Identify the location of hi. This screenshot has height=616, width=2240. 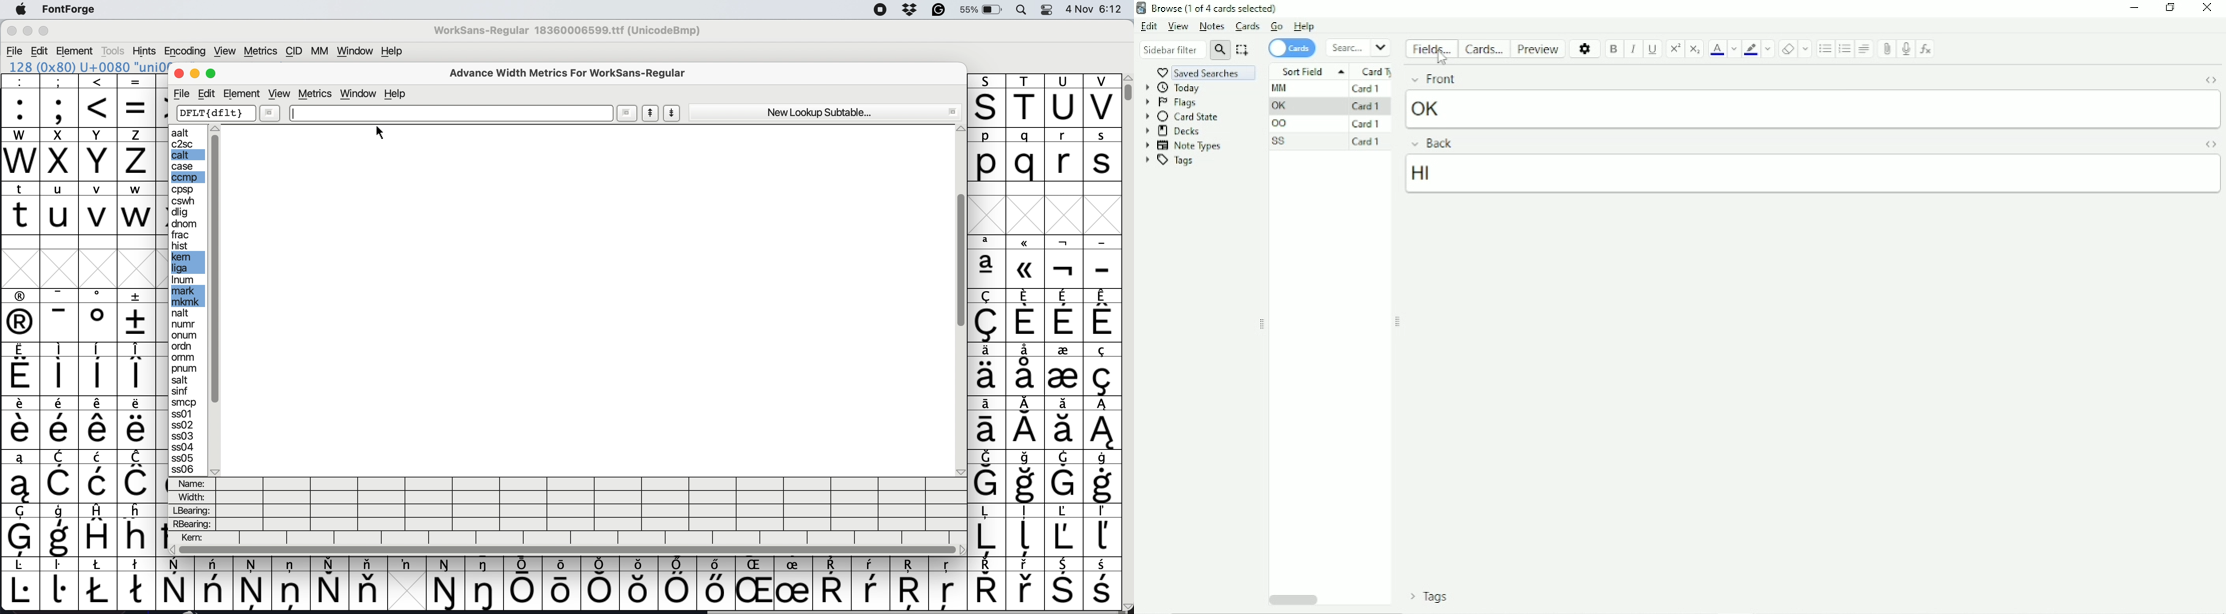
(1452, 174).